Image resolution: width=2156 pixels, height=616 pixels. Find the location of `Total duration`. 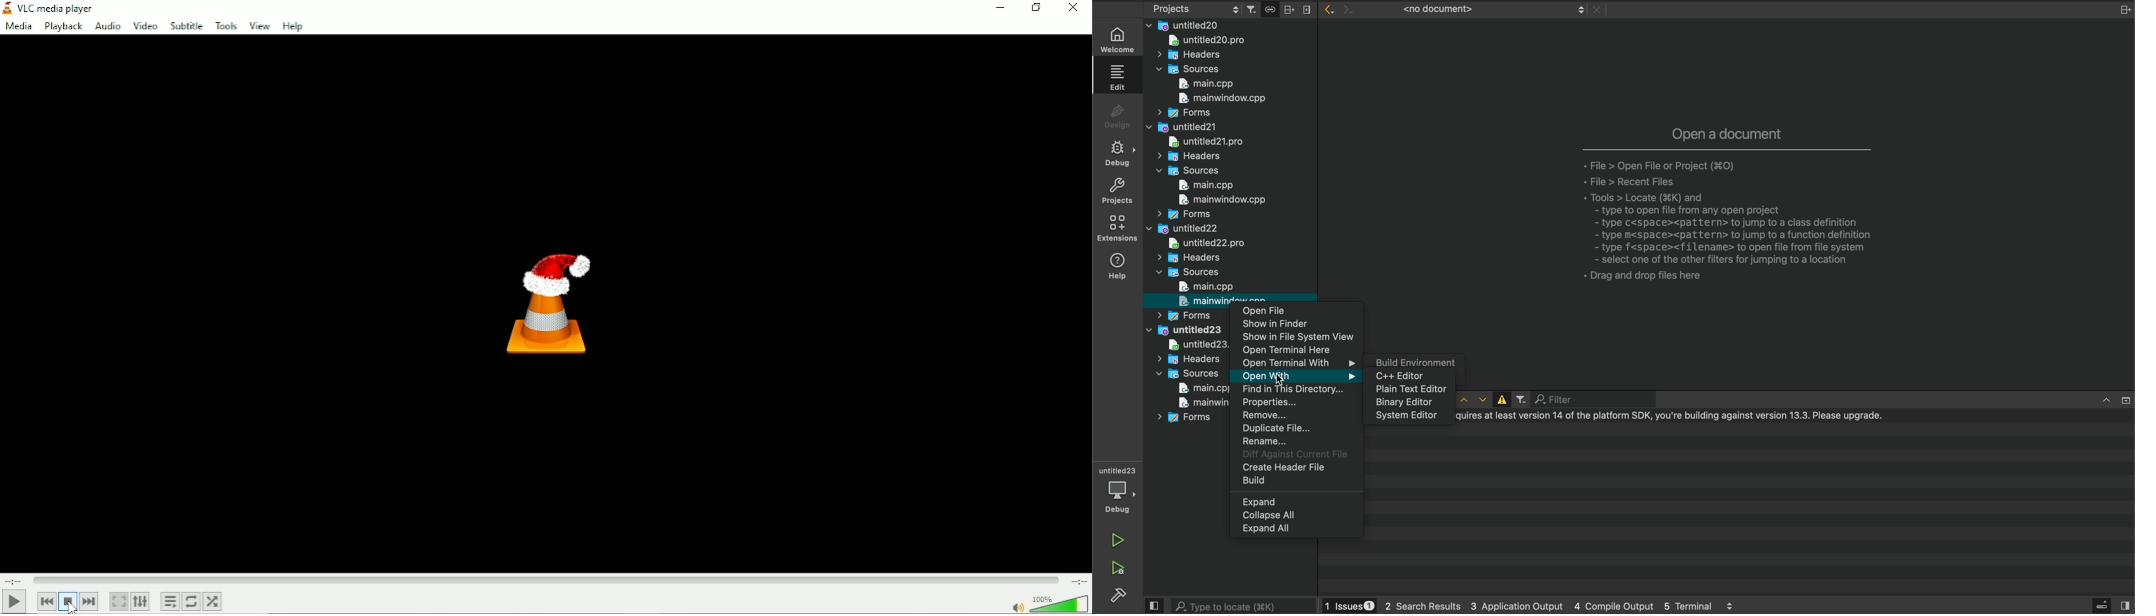

Total duration is located at coordinates (1078, 581).